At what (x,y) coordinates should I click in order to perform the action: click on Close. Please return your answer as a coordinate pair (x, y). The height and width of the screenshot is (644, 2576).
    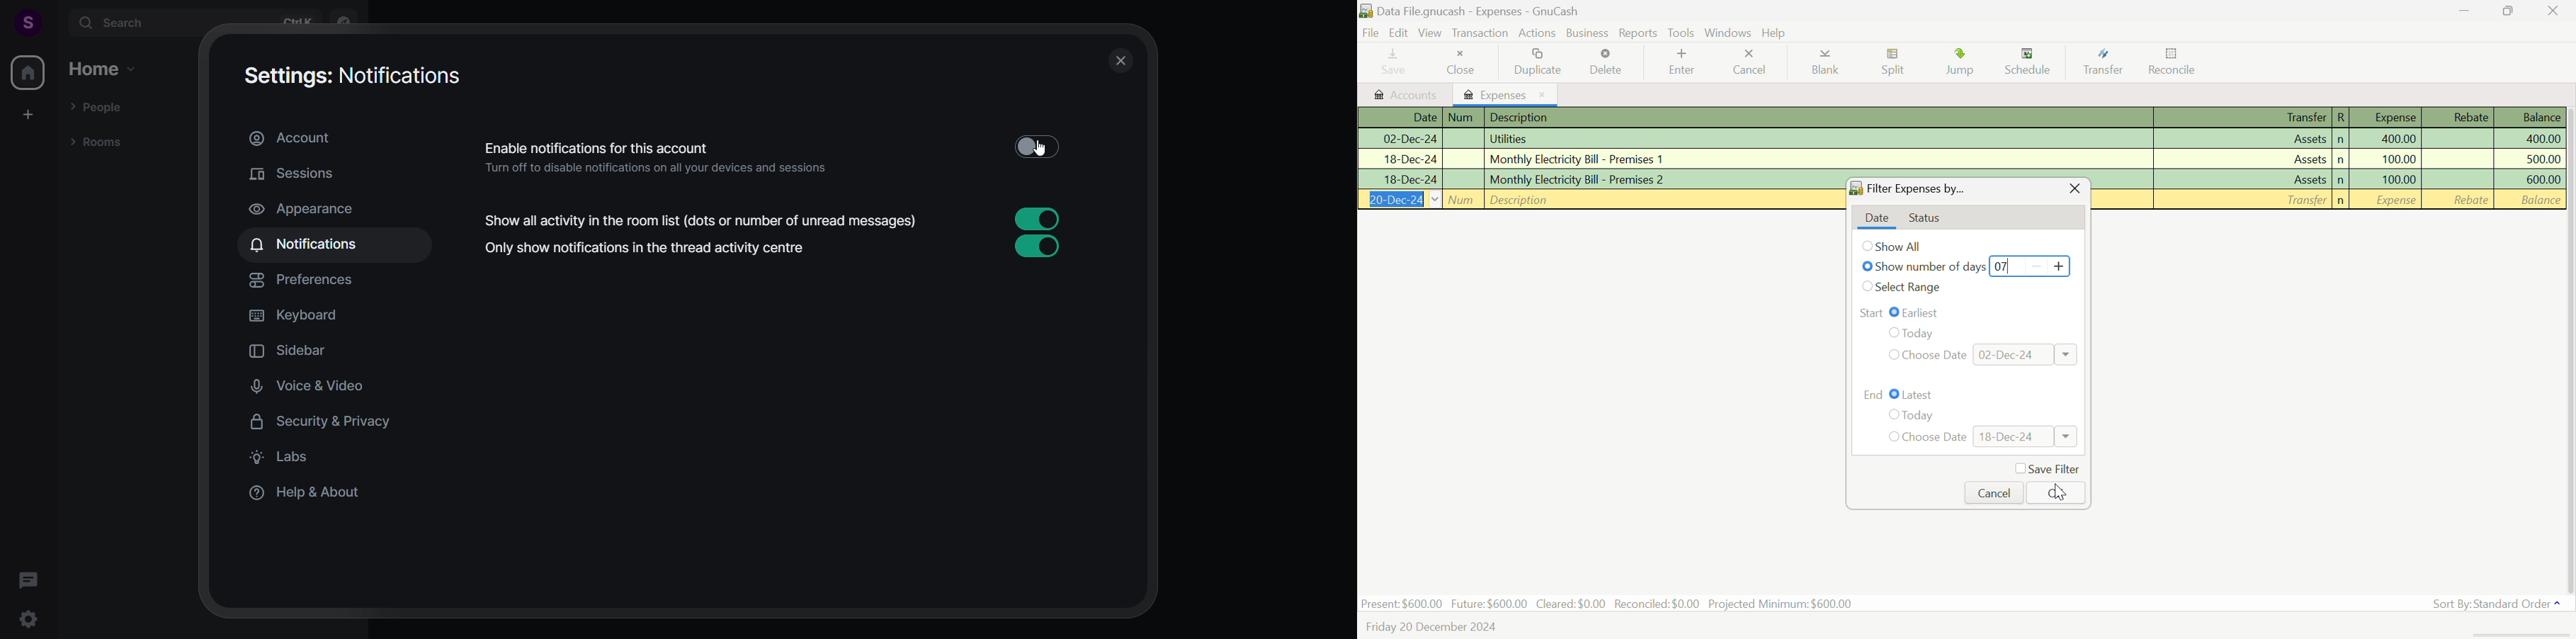
    Looking at the image, I should click on (1120, 61).